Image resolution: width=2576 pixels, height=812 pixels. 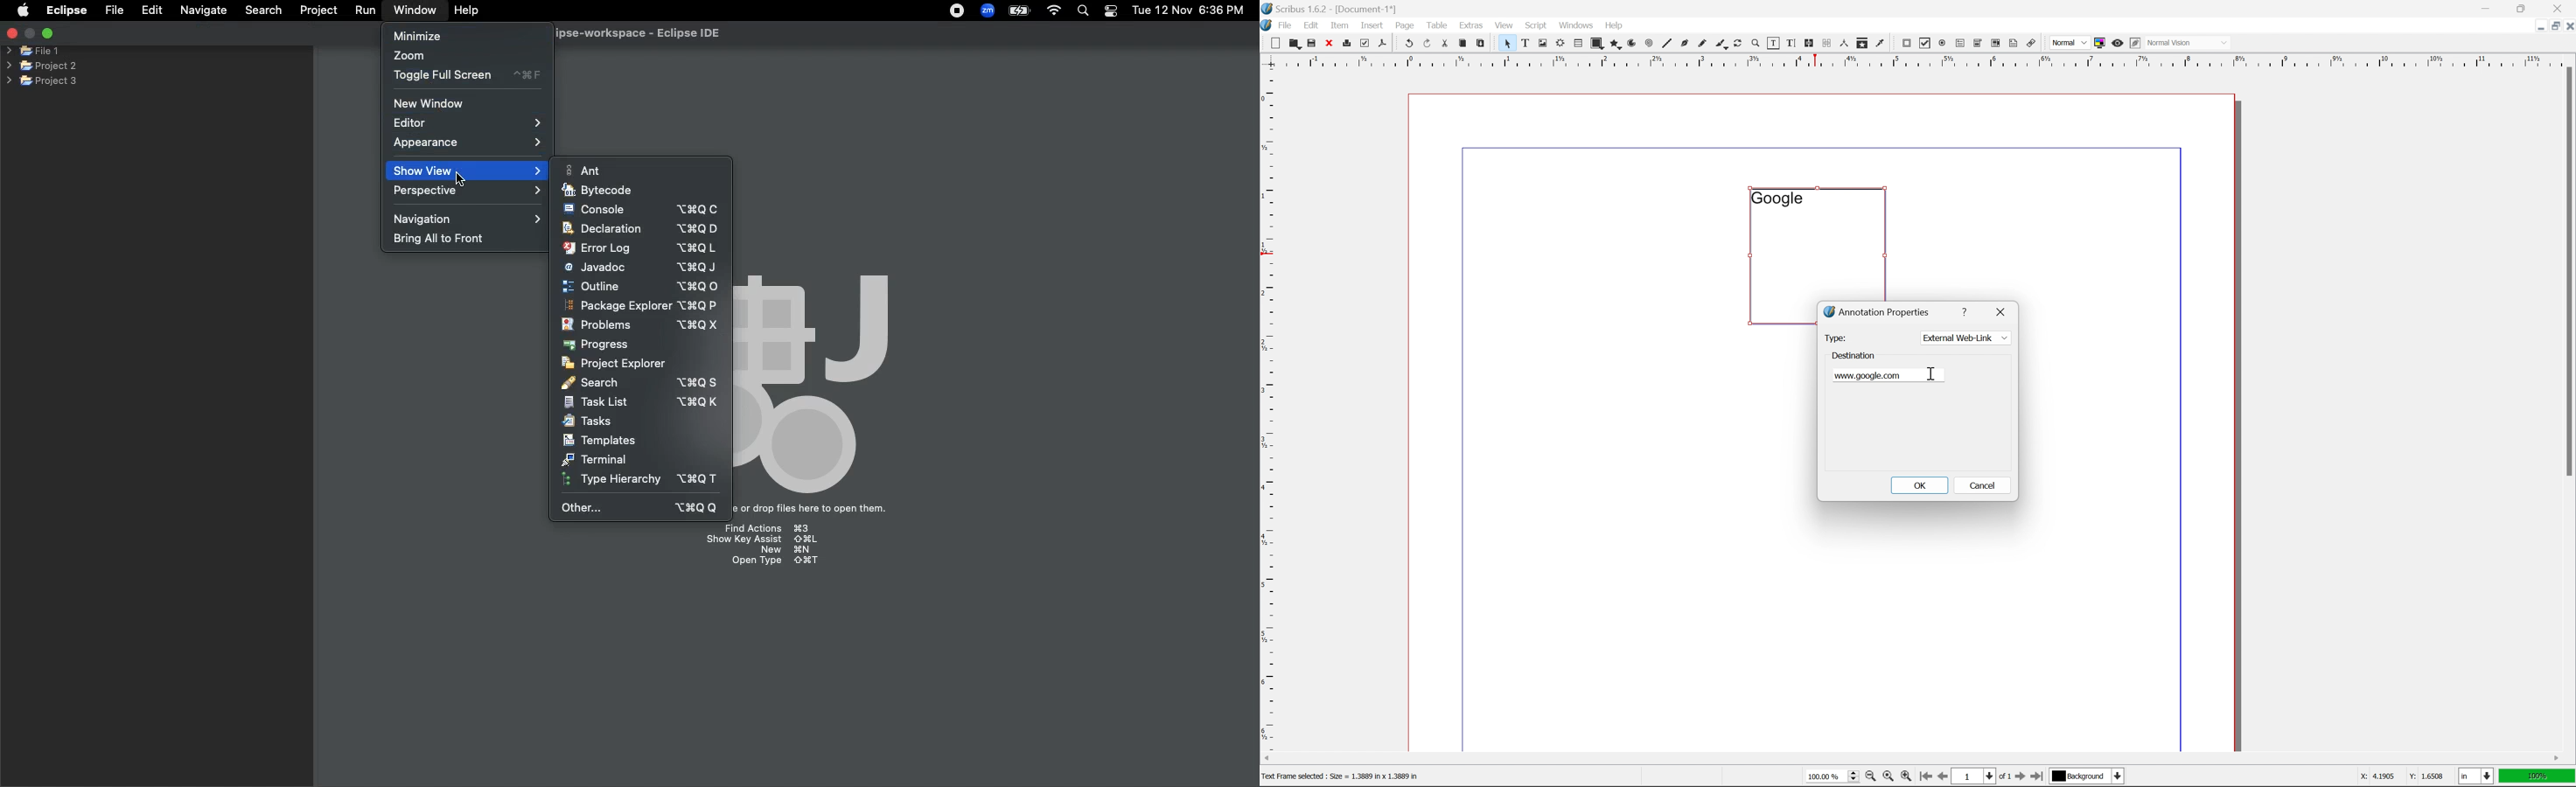 What do you see at coordinates (1346, 44) in the screenshot?
I see `print` at bounding box center [1346, 44].